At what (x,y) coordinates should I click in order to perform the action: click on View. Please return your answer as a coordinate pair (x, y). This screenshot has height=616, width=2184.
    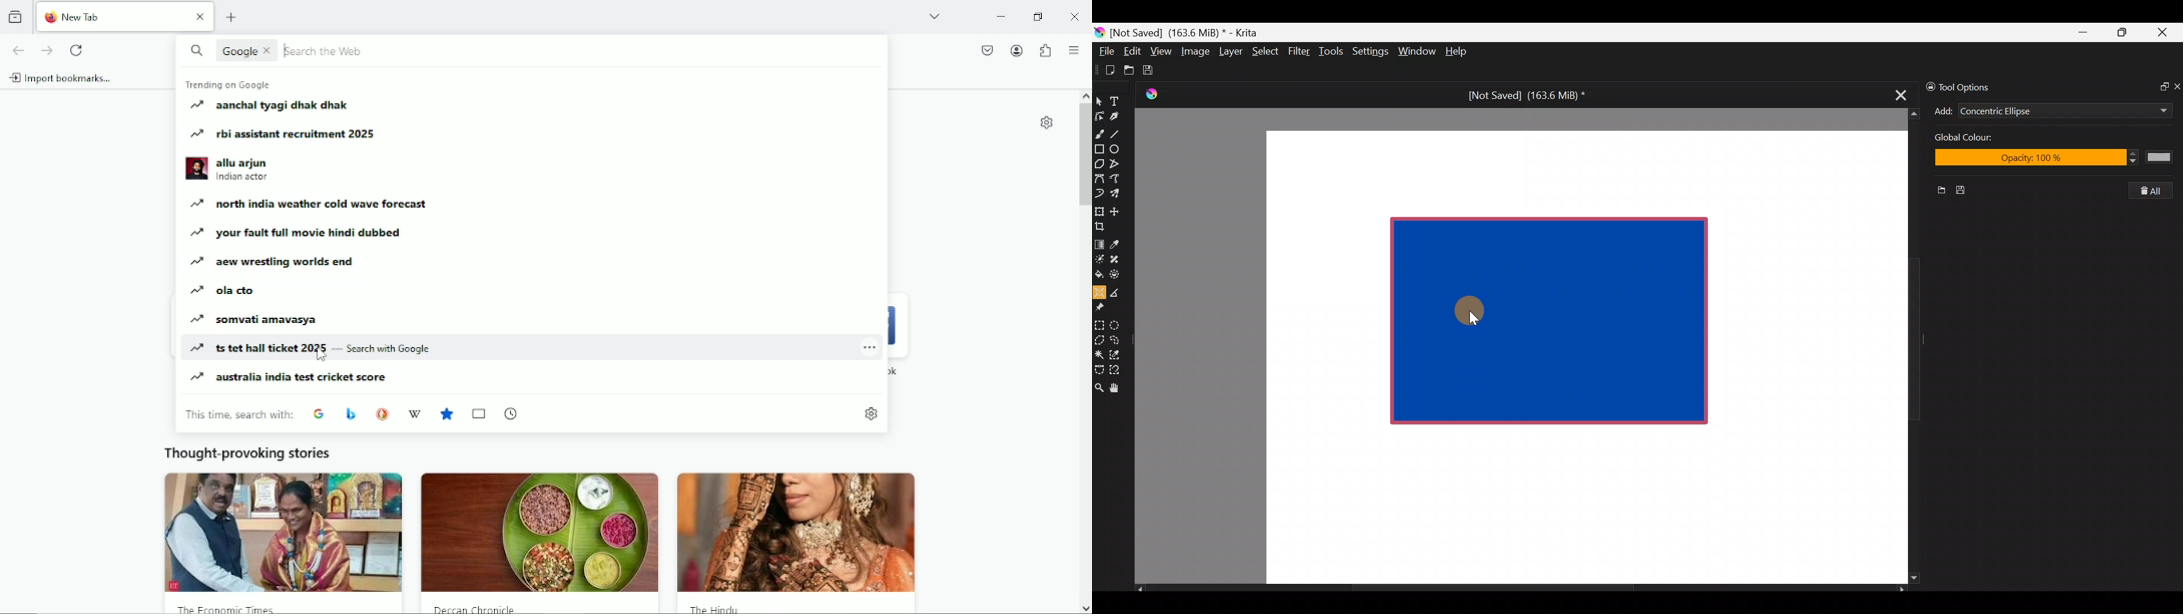
    Looking at the image, I should click on (1161, 51).